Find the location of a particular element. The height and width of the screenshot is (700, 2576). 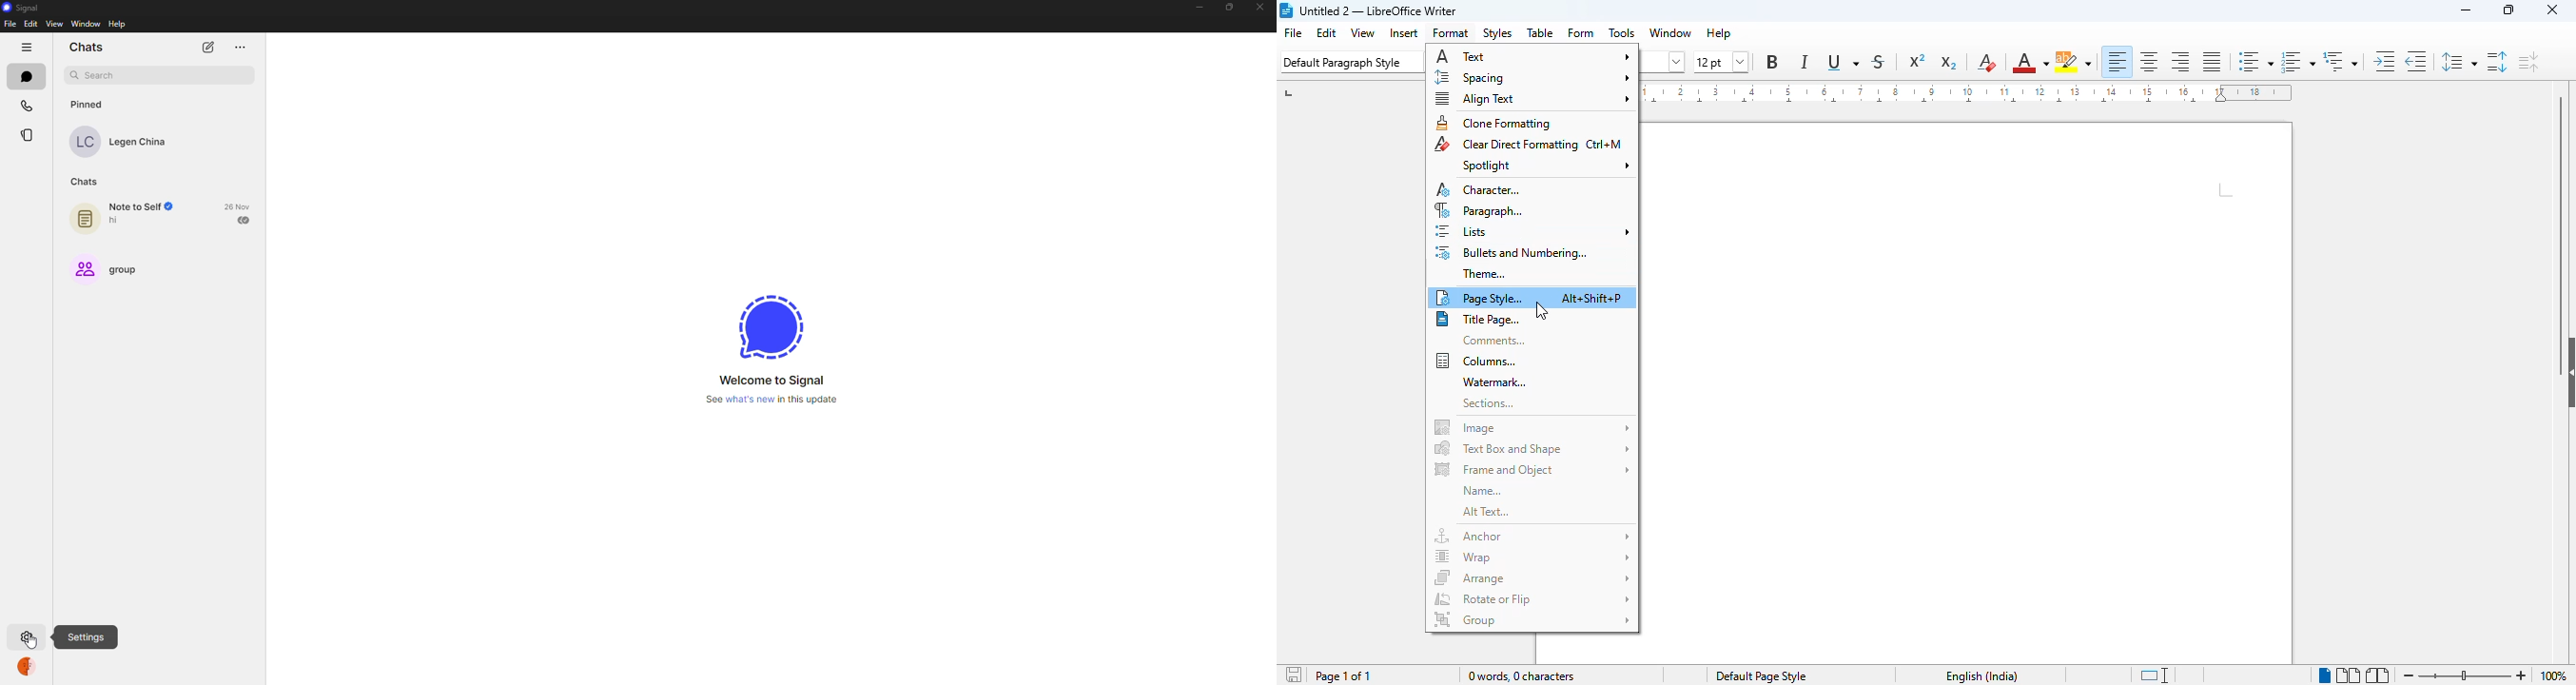

clear direct formatting is located at coordinates (1987, 63).